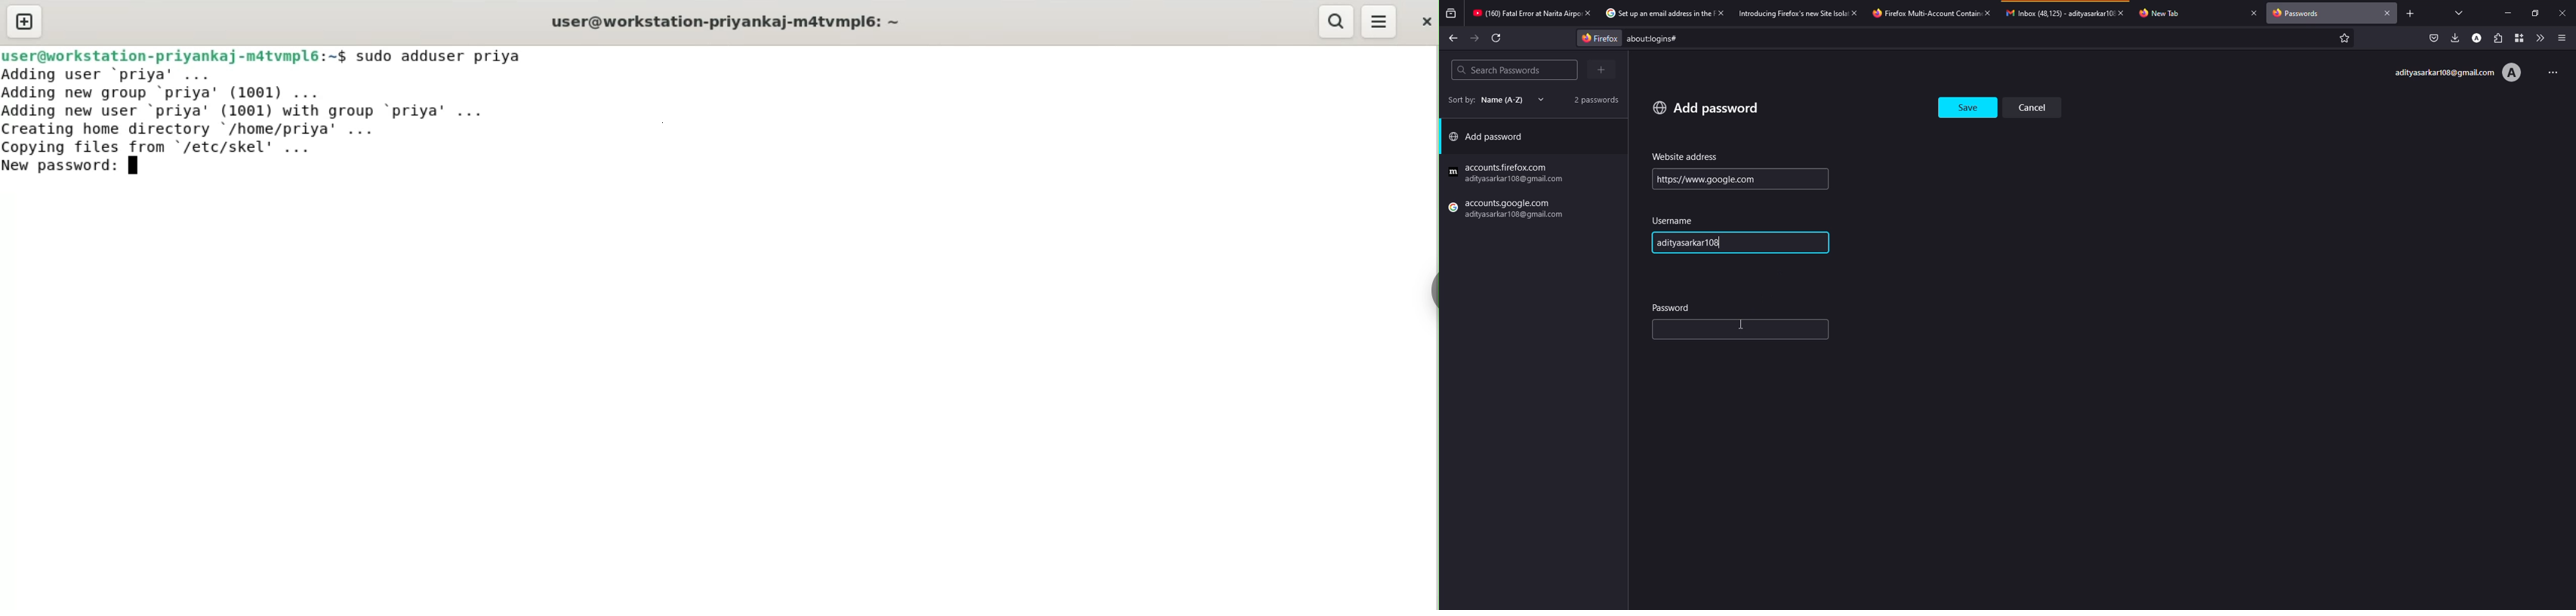  Describe the element at coordinates (1498, 70) in the screenshot. I see `search` at that location.